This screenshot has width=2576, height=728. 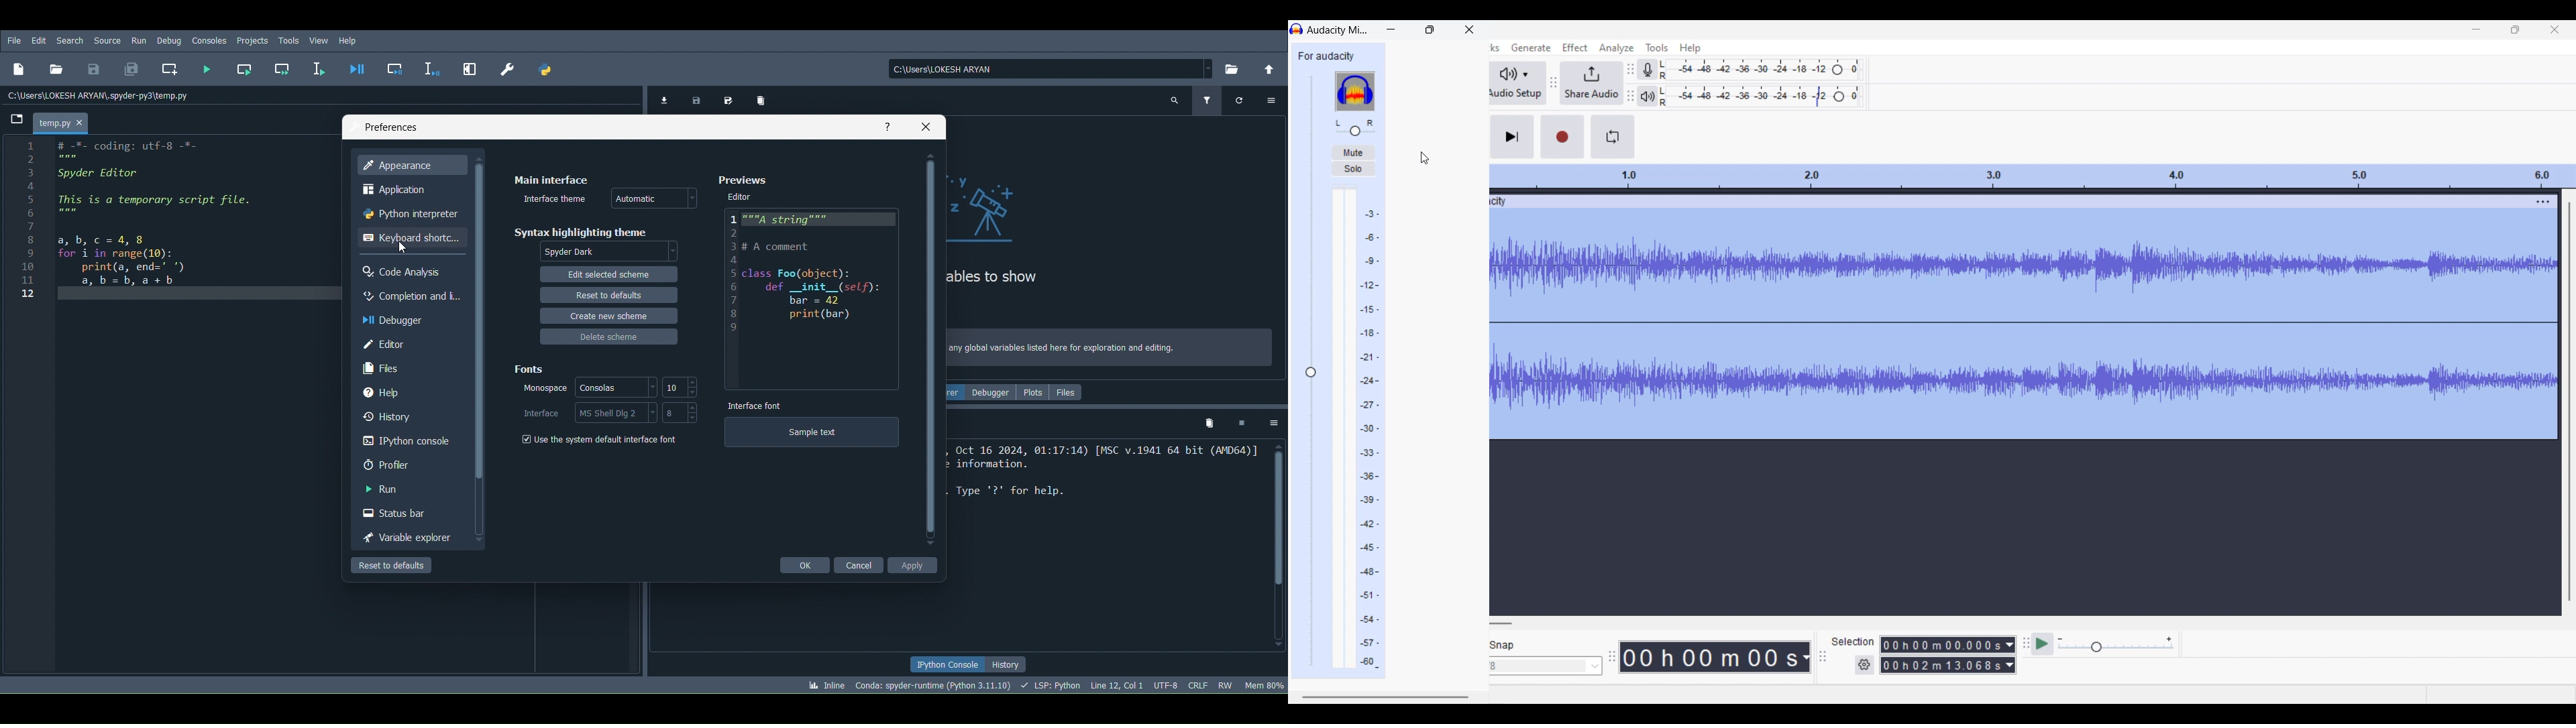 What do you see at coordinates (680, 414) in the screenshot?
I see `Font size` at bounding box center [680, 414].